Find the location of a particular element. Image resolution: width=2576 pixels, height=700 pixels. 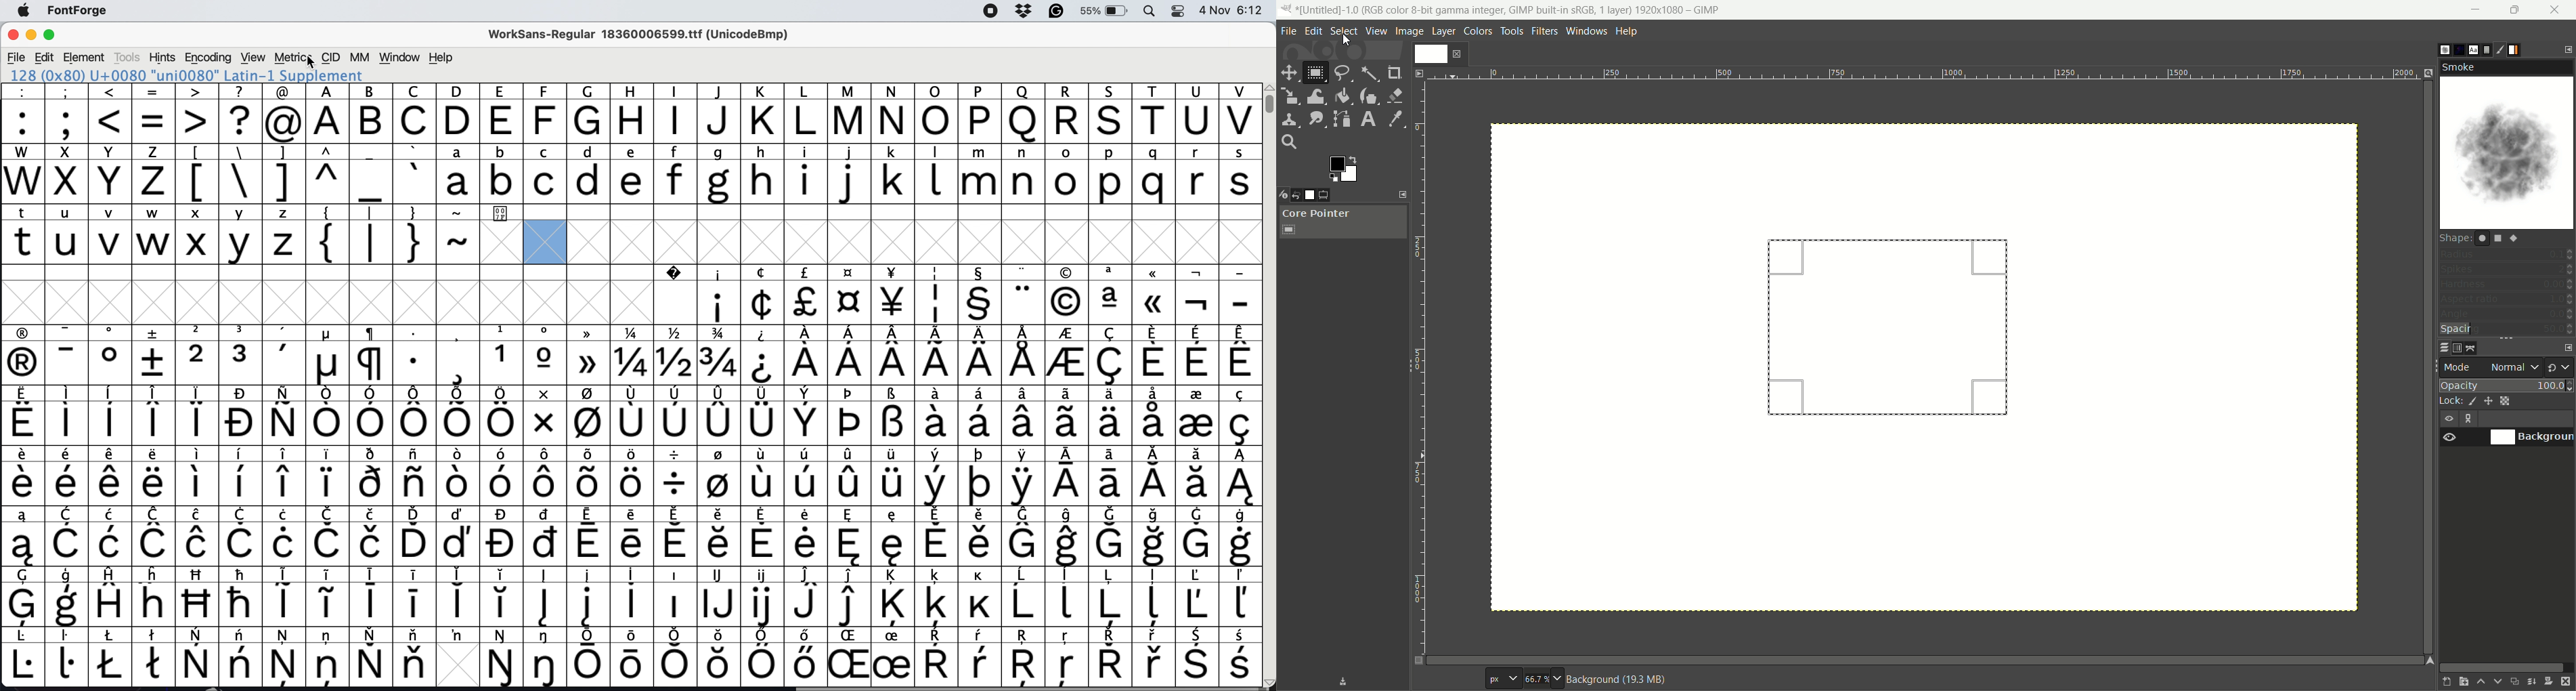

uppercase letters is located at coordinates (87, 182).